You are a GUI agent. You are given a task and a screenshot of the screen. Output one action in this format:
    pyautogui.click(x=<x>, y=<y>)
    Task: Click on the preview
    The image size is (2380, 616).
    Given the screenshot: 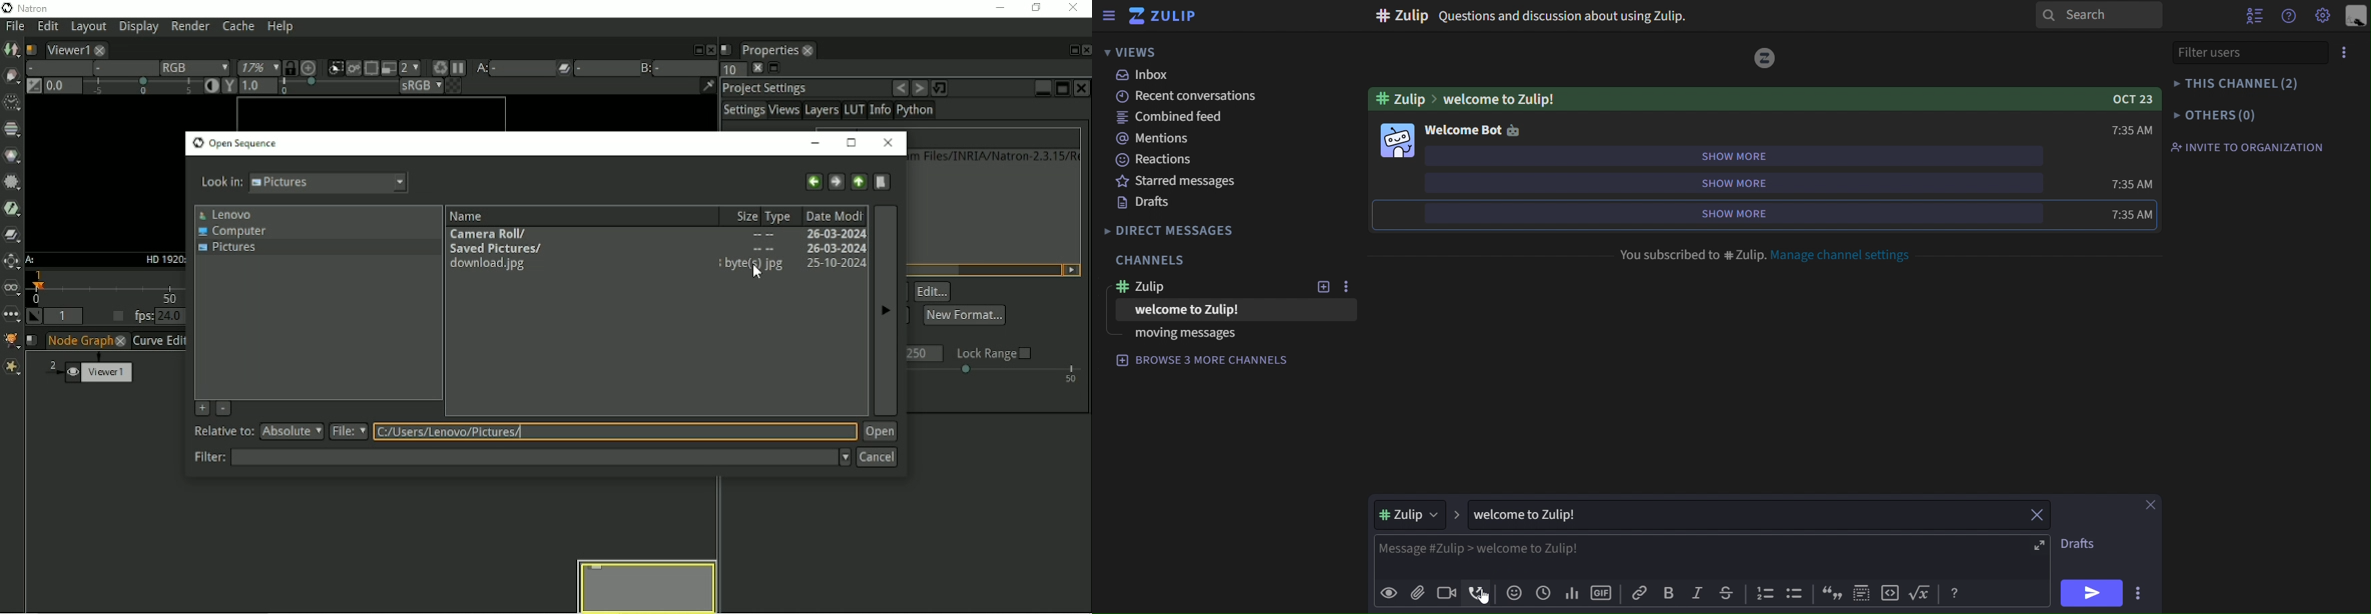 What is the action you would take?
    pyautogui.click(x=1387, y=591)
    